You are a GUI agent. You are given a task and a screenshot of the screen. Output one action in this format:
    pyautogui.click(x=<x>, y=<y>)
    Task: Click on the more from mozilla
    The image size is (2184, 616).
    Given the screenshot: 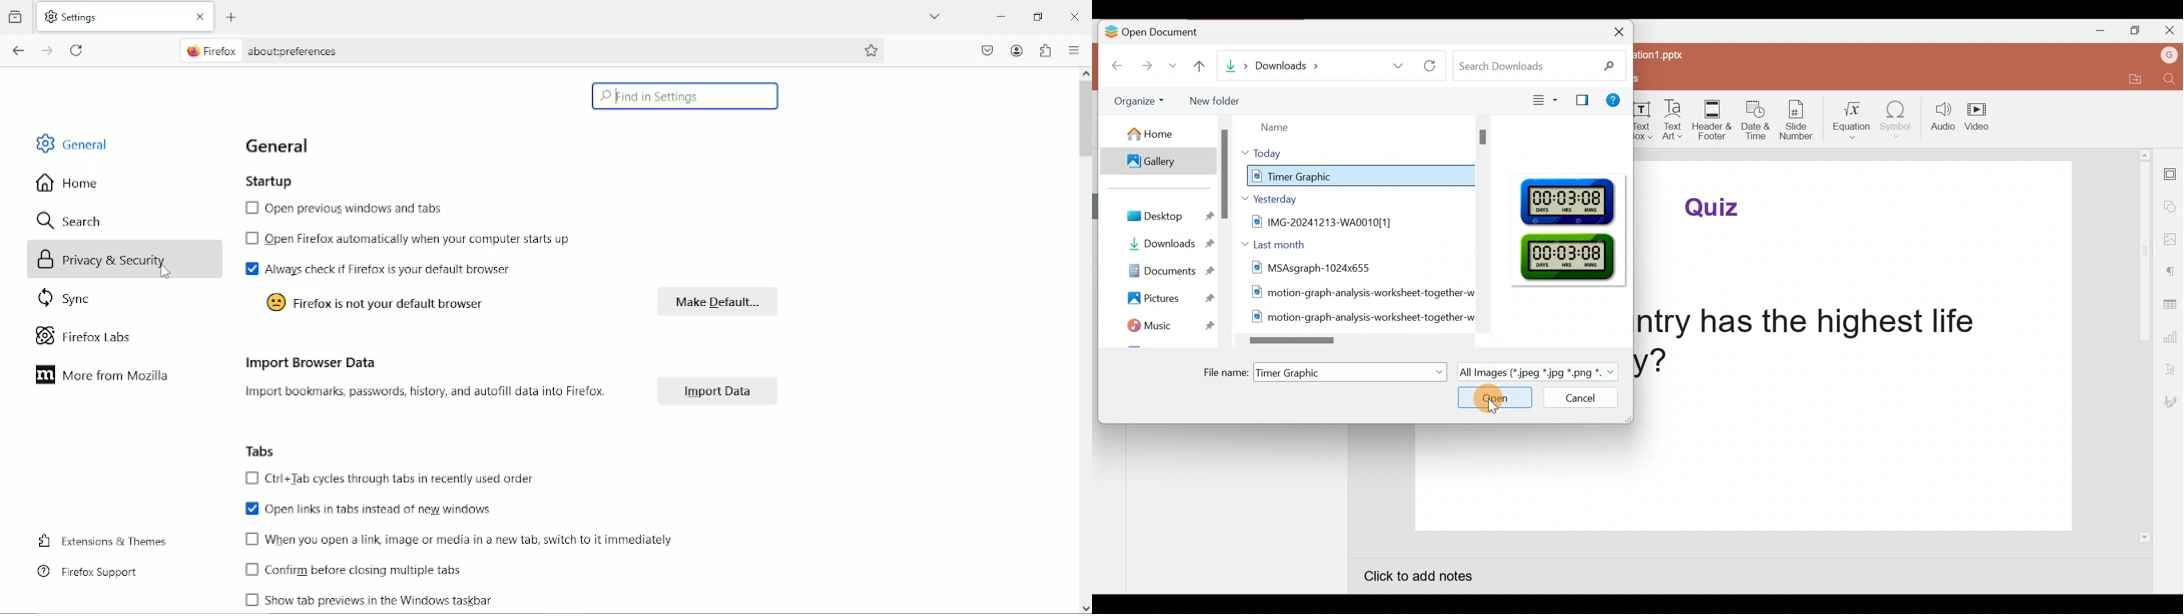 What is the action you would take?
    pyautogui.click(x=103, y=375)
    